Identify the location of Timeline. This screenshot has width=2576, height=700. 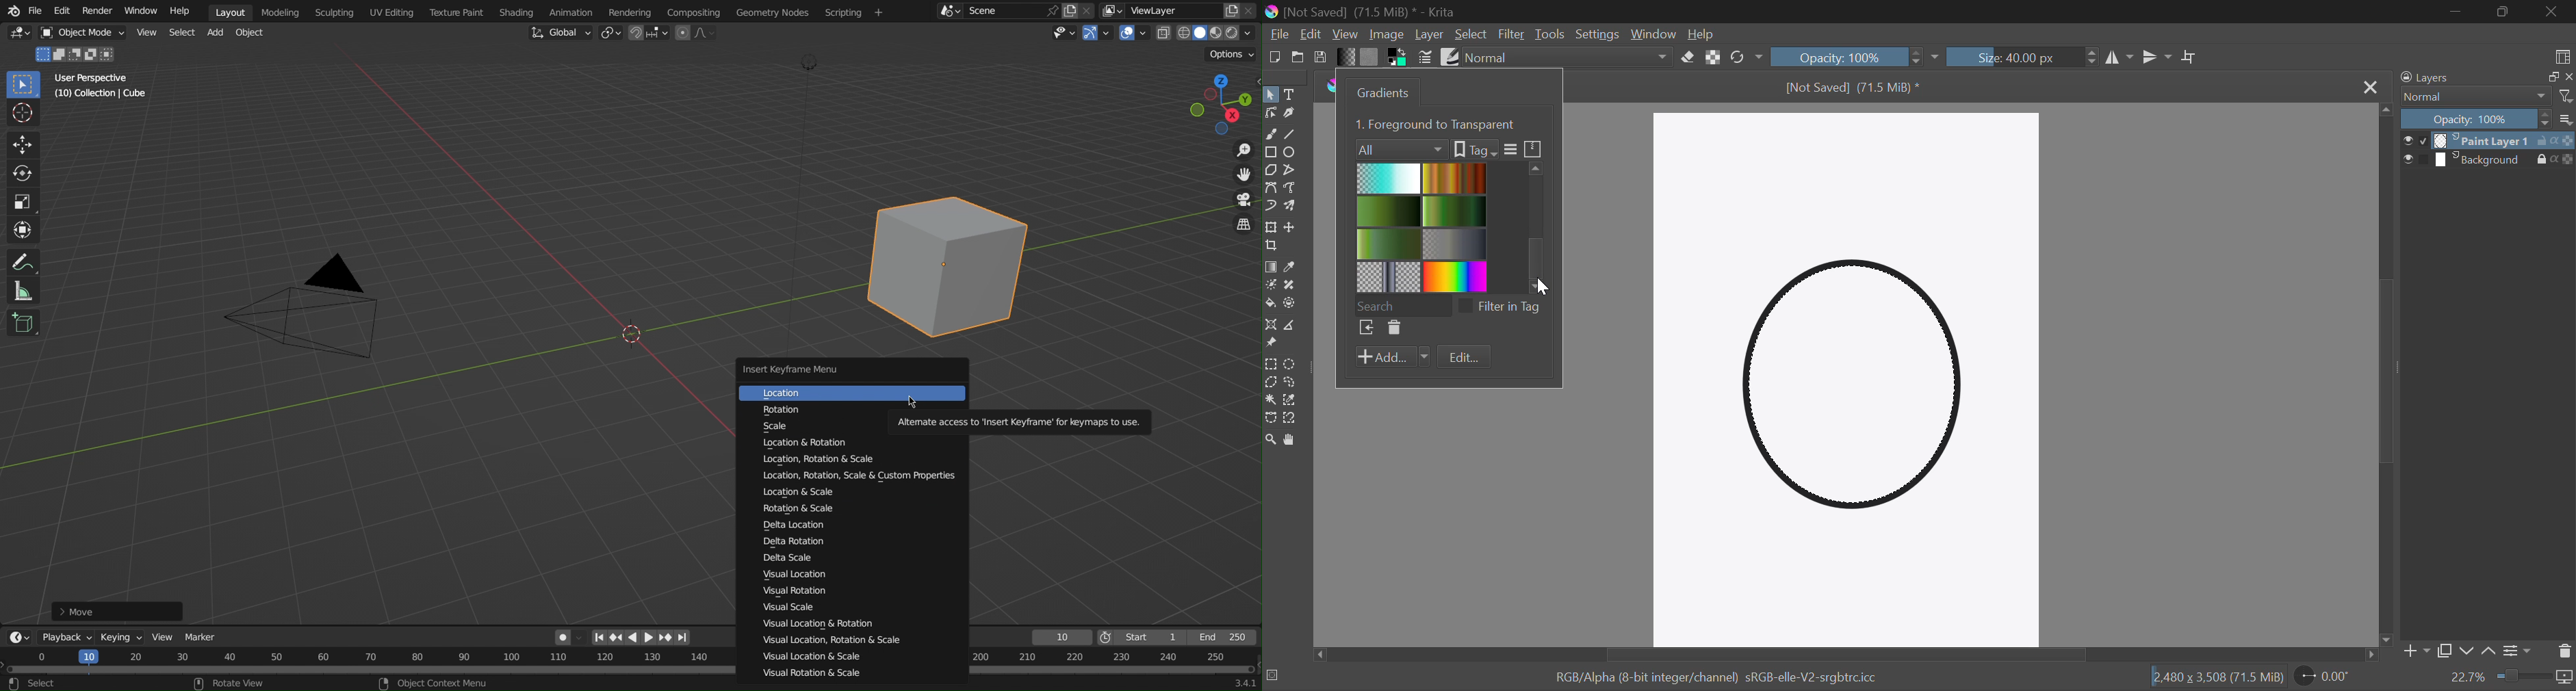
(1113, 671).